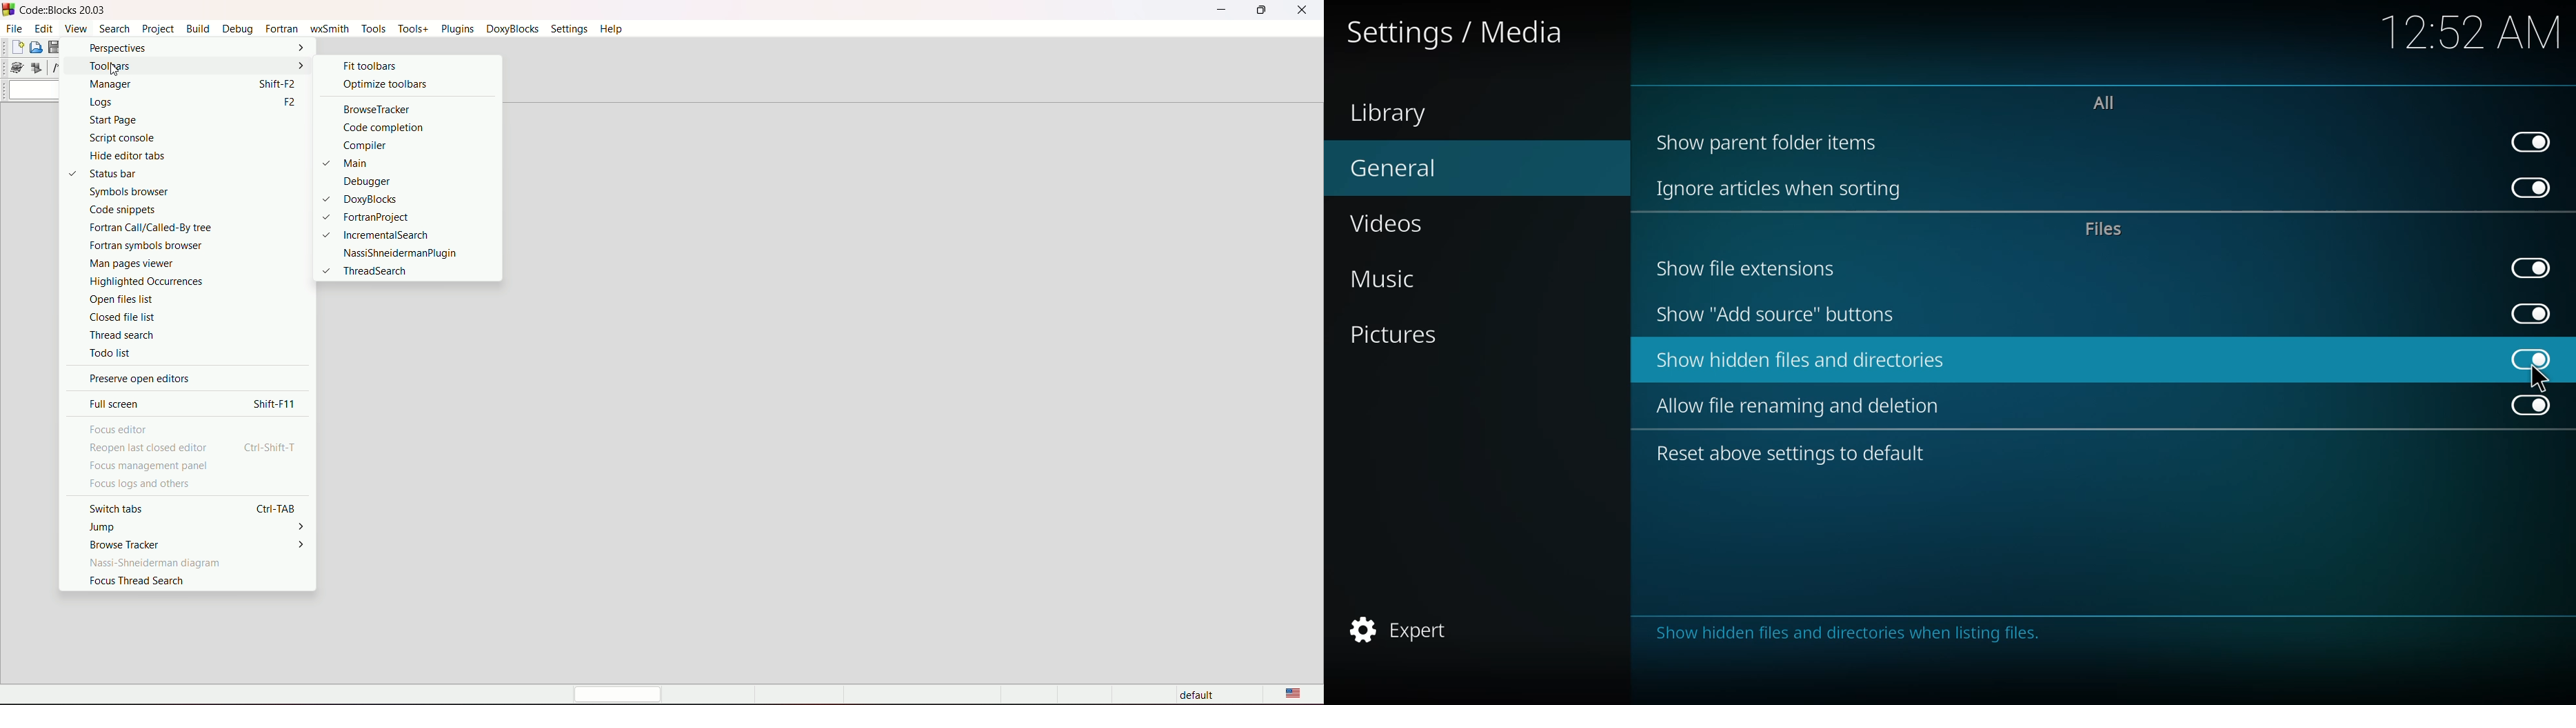  I want to click on enabled, so click(2532, 142).